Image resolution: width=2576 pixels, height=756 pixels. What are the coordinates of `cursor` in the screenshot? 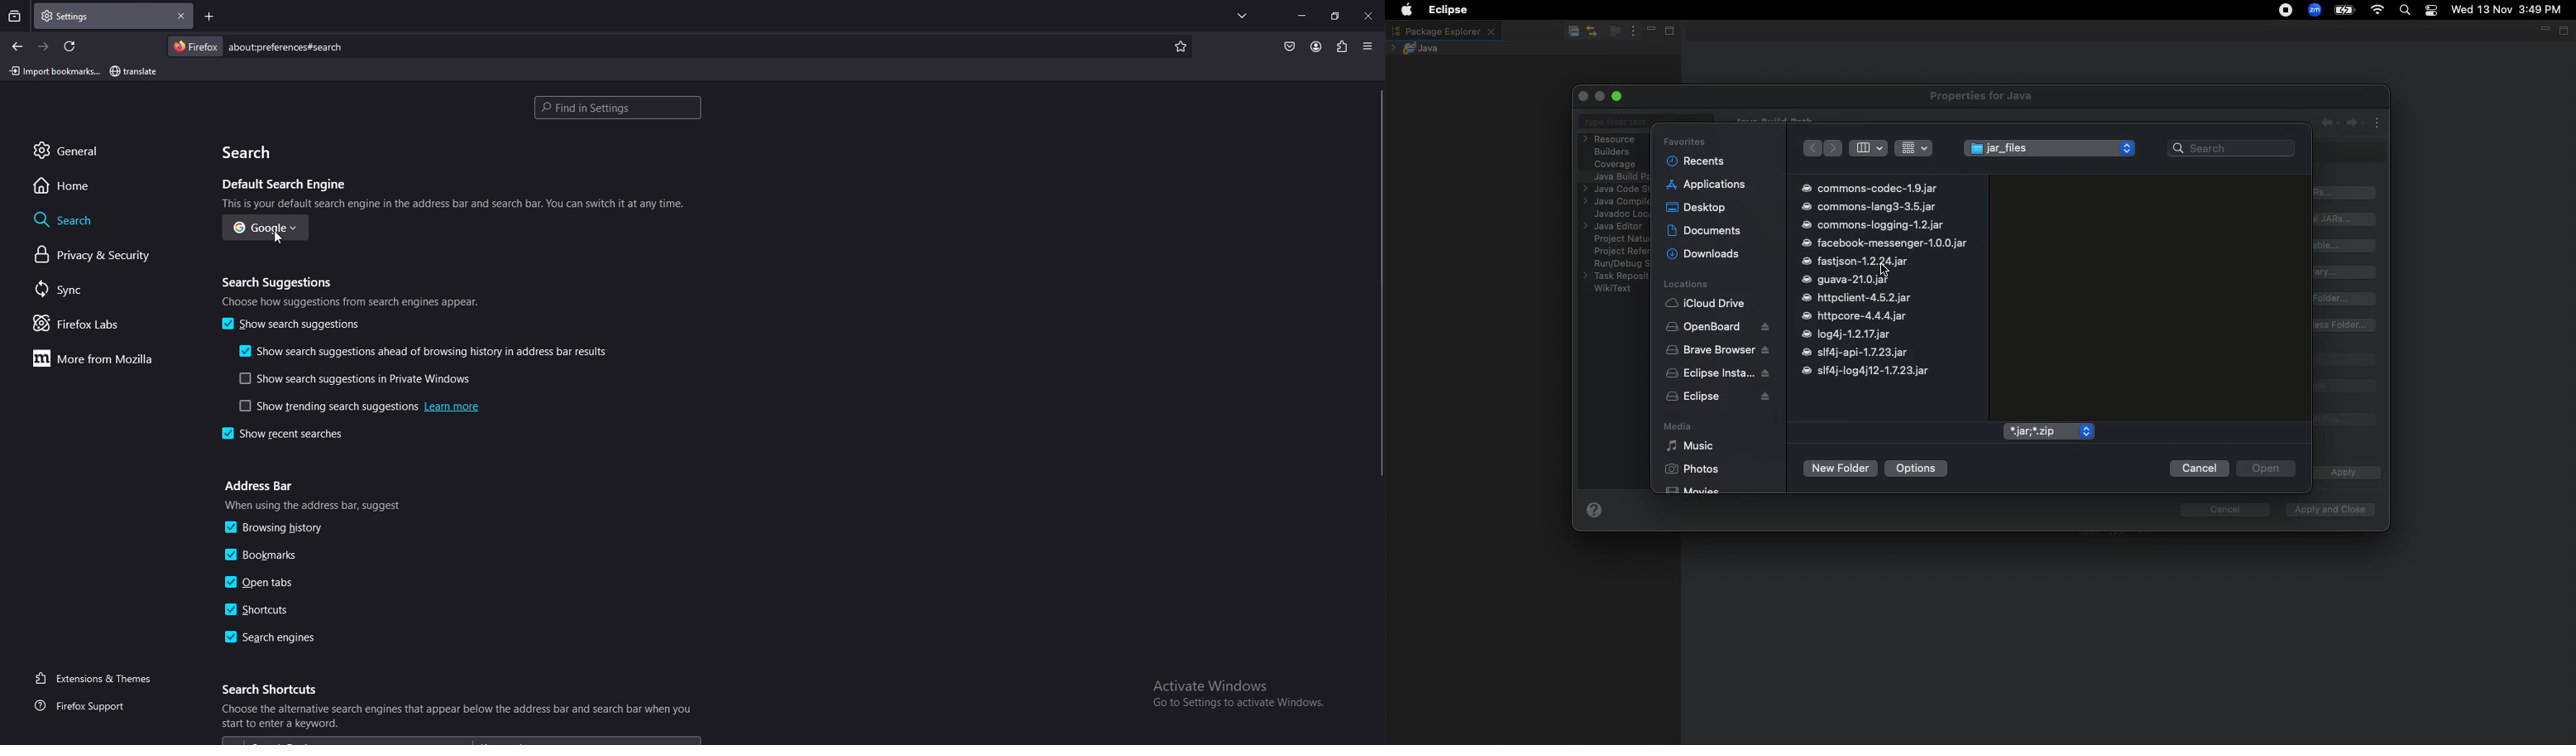 It's located at (280, 238).